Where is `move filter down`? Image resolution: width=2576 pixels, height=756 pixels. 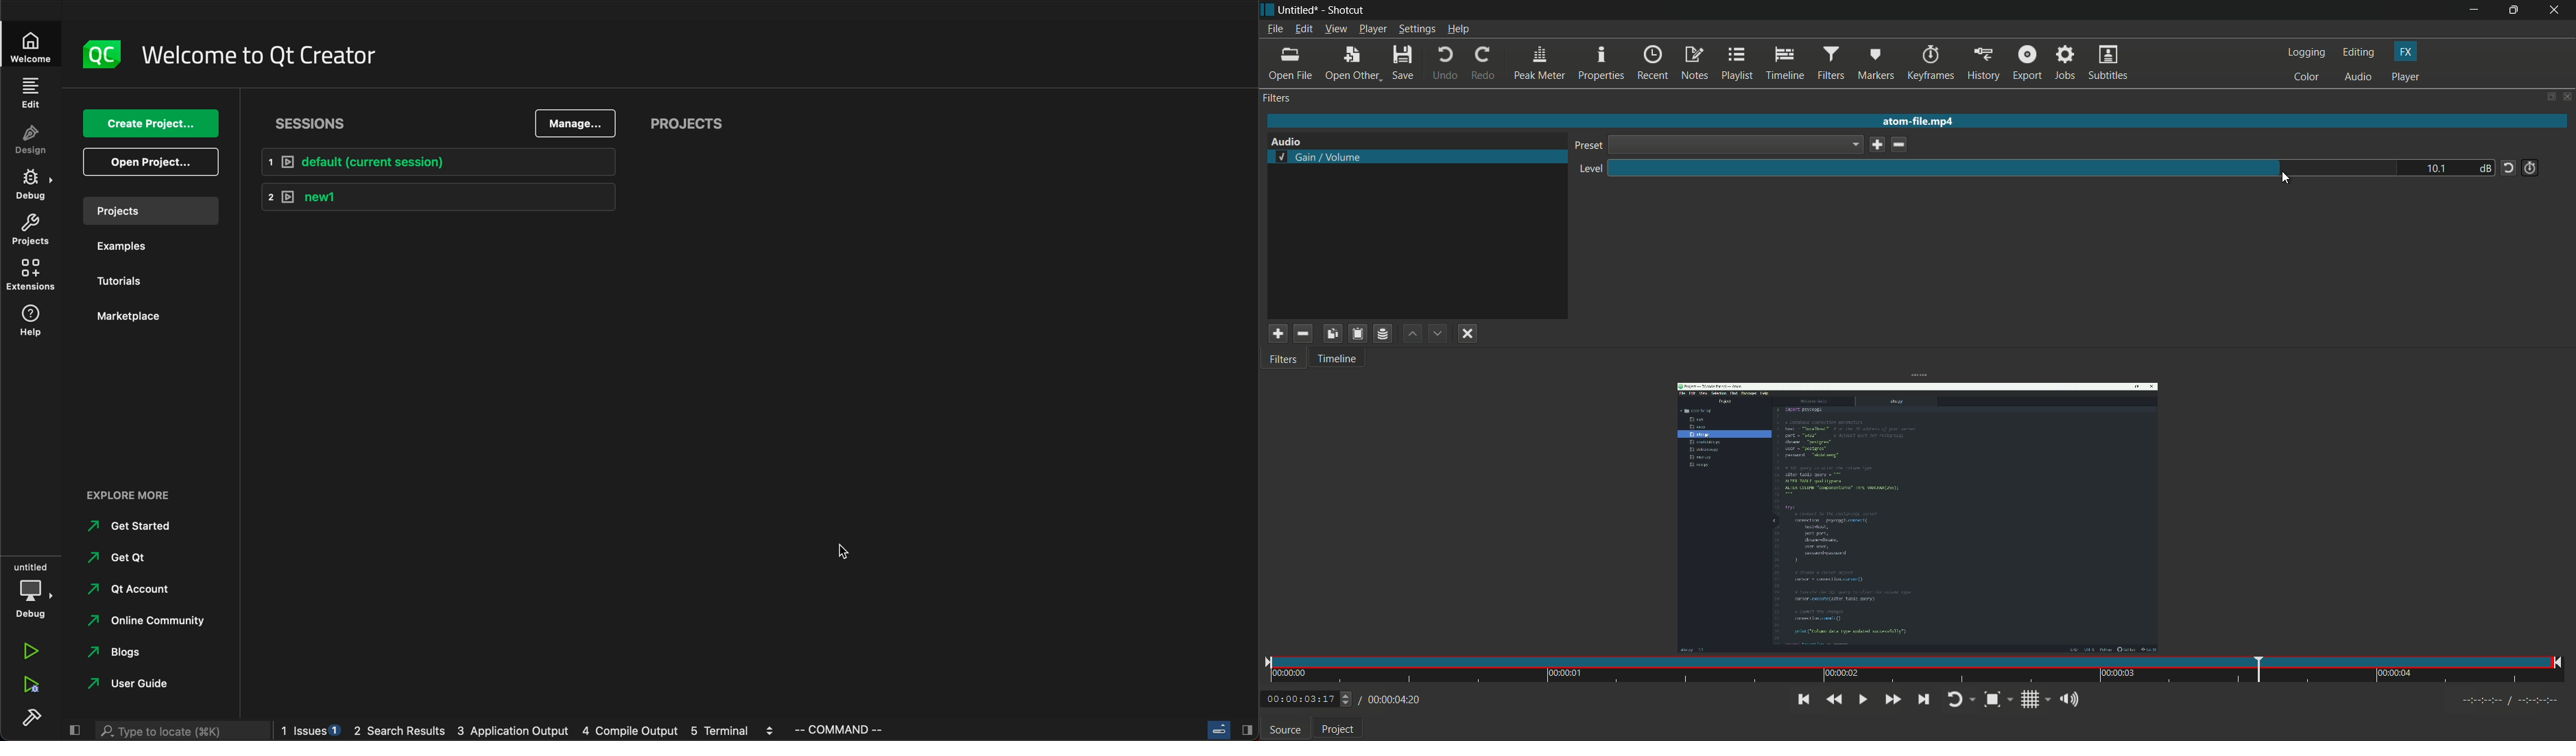
move filter down is located at coordinates (1440, 333).